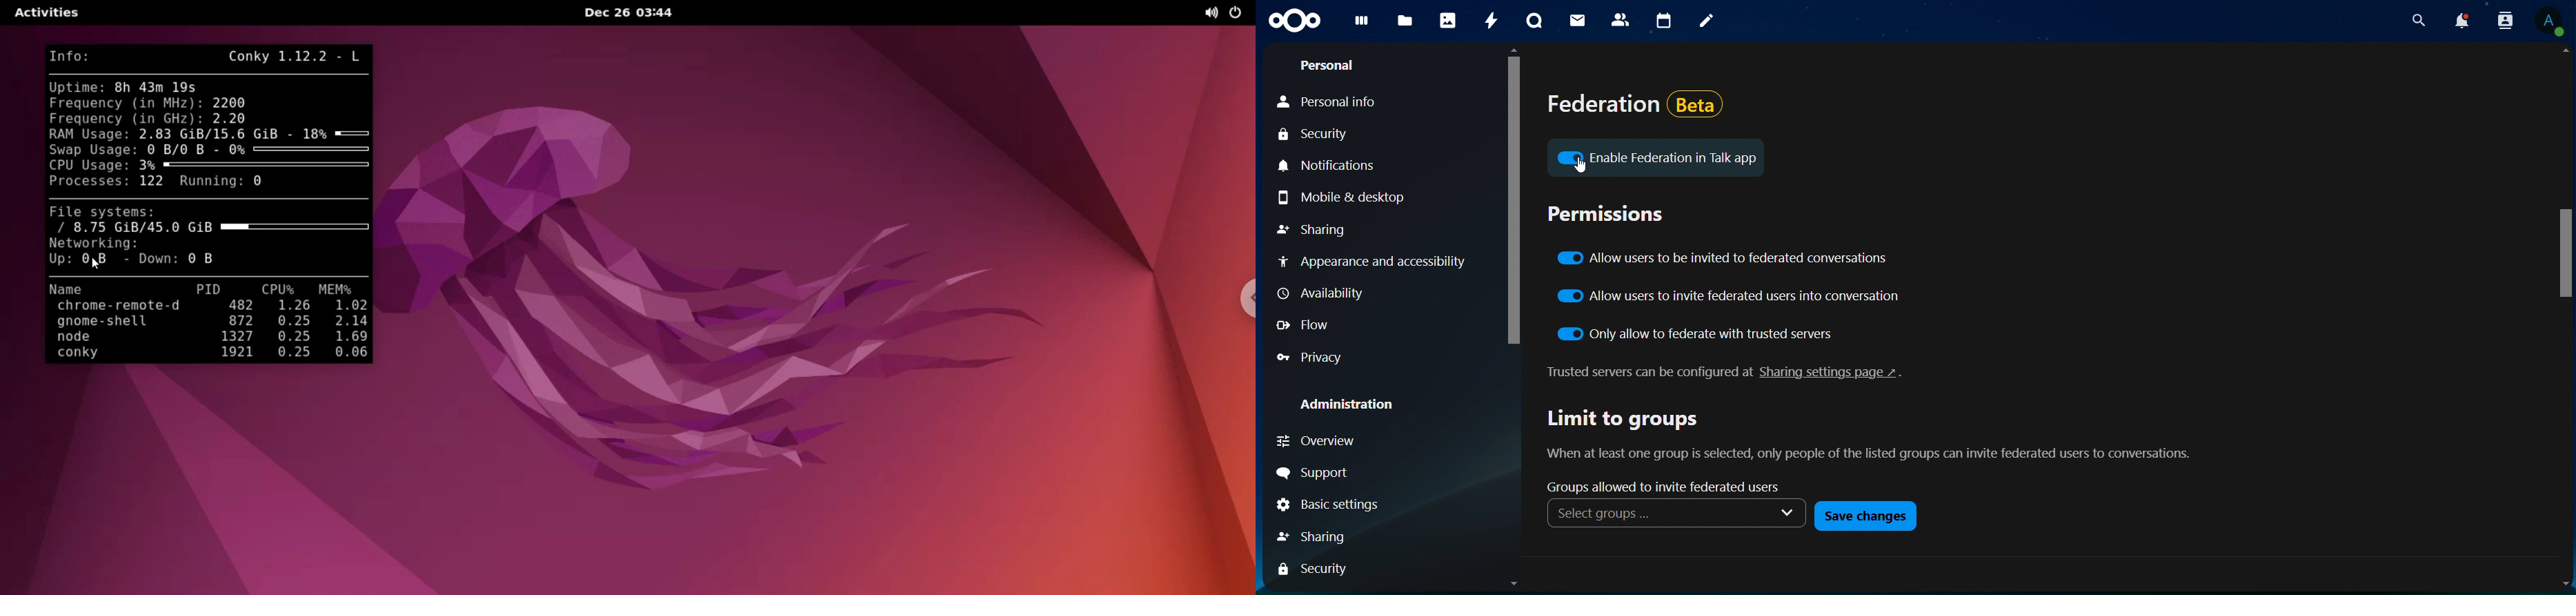  What do you see at coordinates (1309, 358) in the screenshot?
I see `Privacy` at bounding box center [1309, 358].